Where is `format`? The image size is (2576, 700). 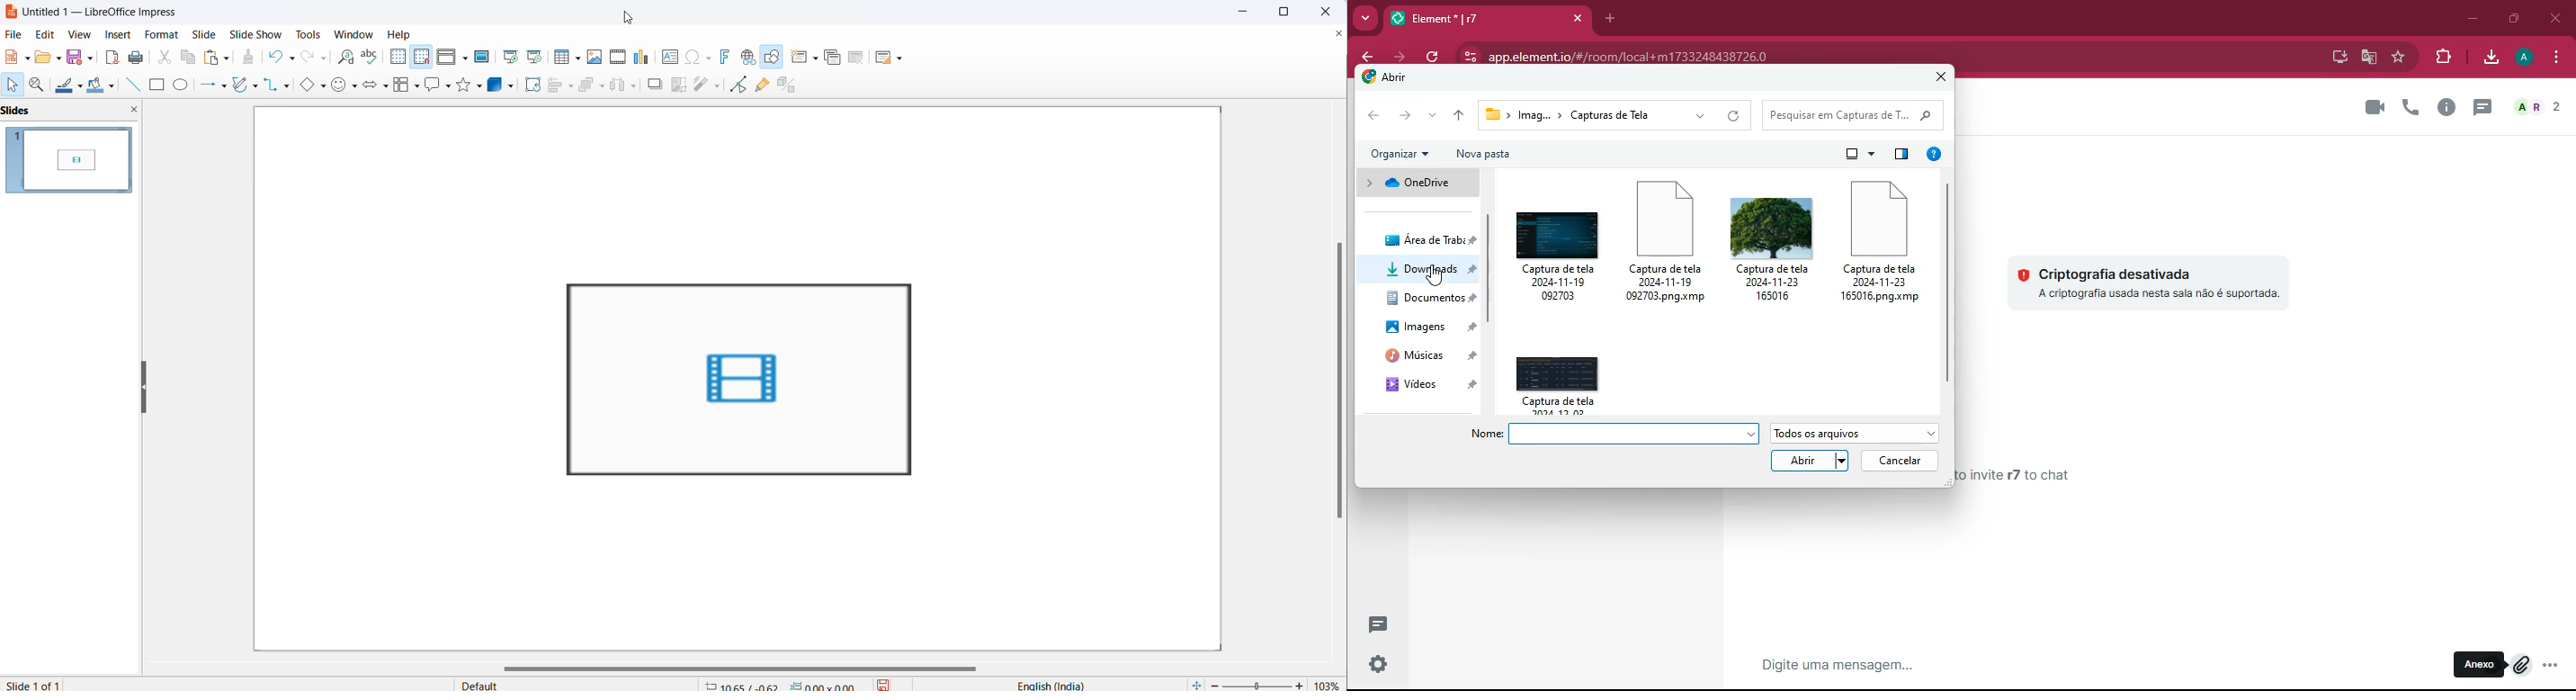 format is located at coordinates (162, 33).